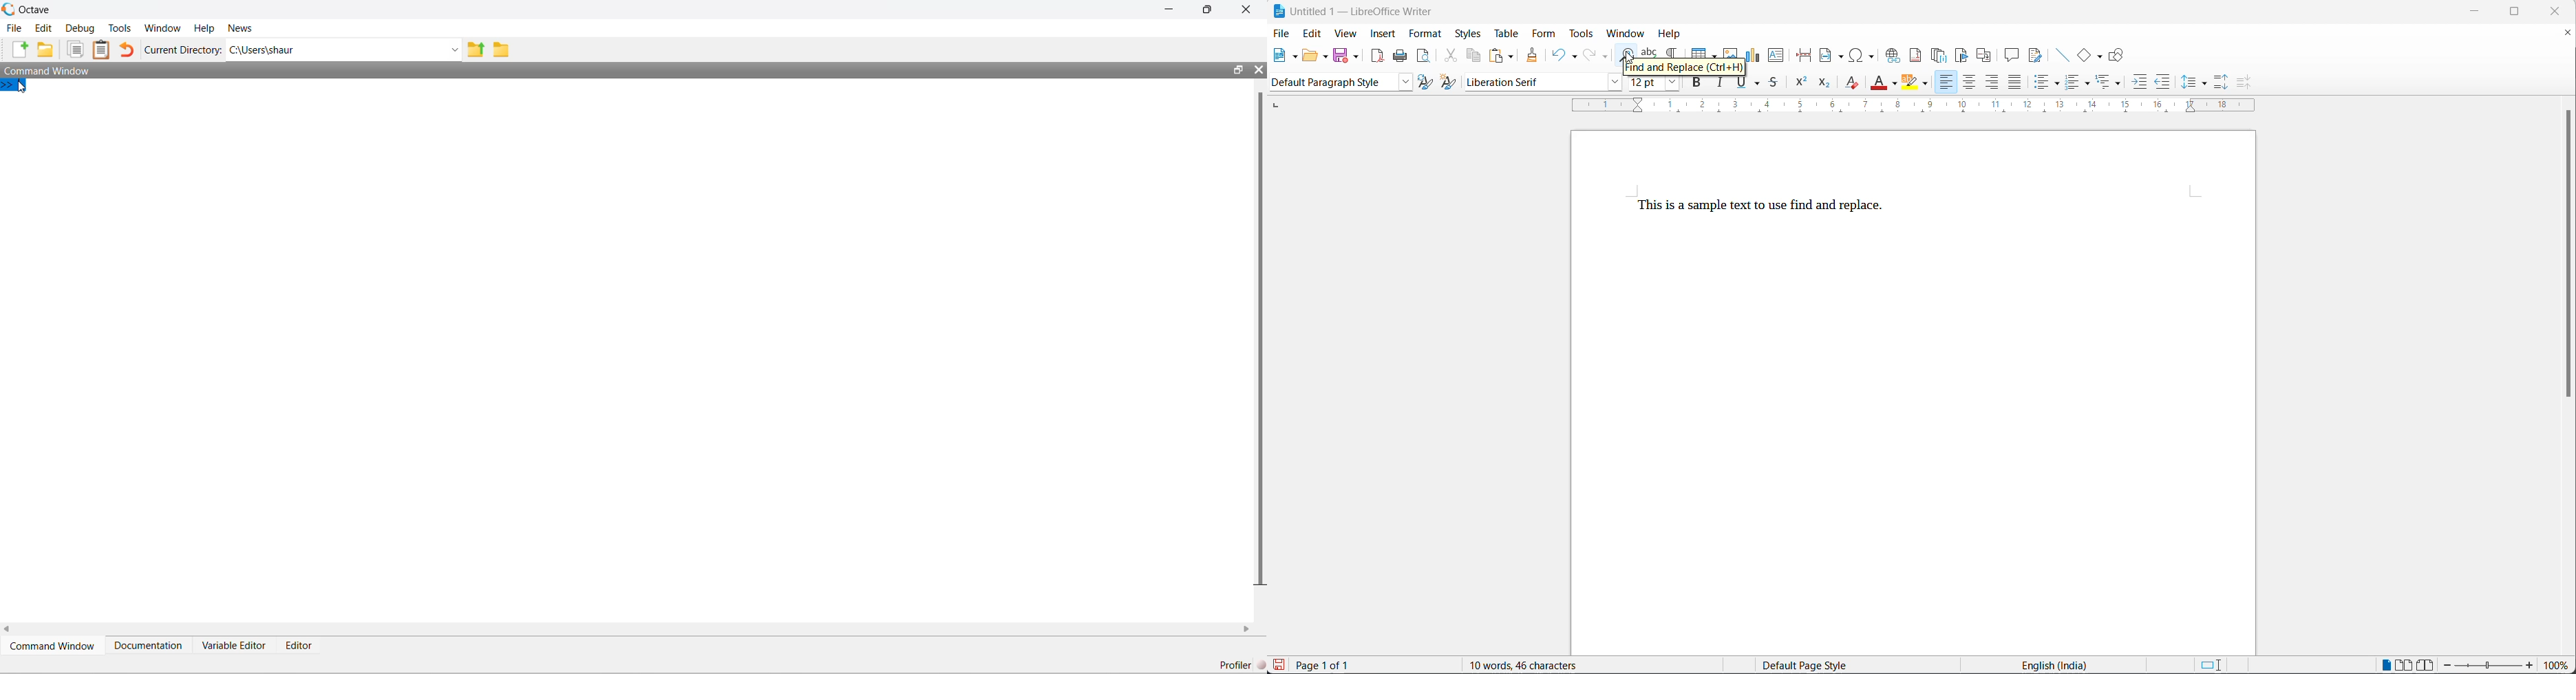 The height and width of the screenshot is (700, 2576). What do you see at coordinates (1341, 54) in the screenshot?
I see `save` at bounding box center [1341, 54].